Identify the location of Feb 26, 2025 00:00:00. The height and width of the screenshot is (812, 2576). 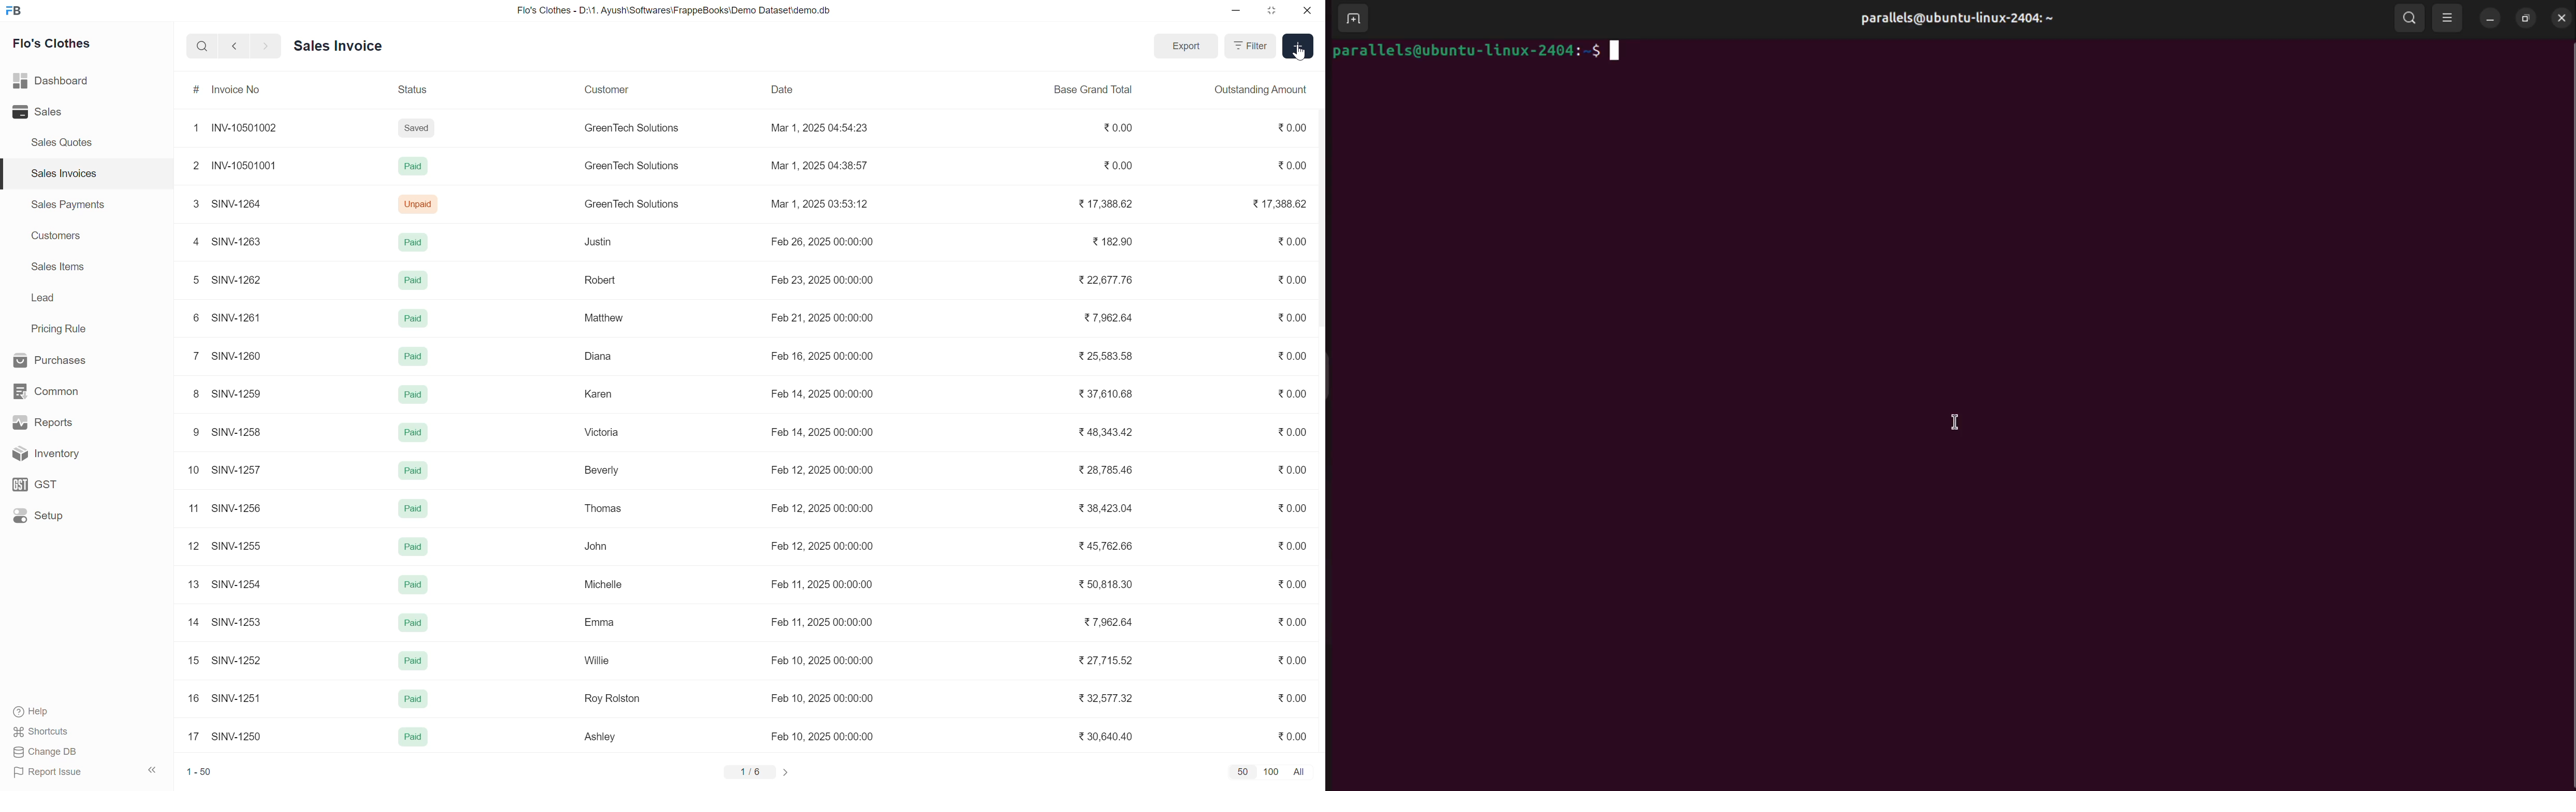
(823, 241).